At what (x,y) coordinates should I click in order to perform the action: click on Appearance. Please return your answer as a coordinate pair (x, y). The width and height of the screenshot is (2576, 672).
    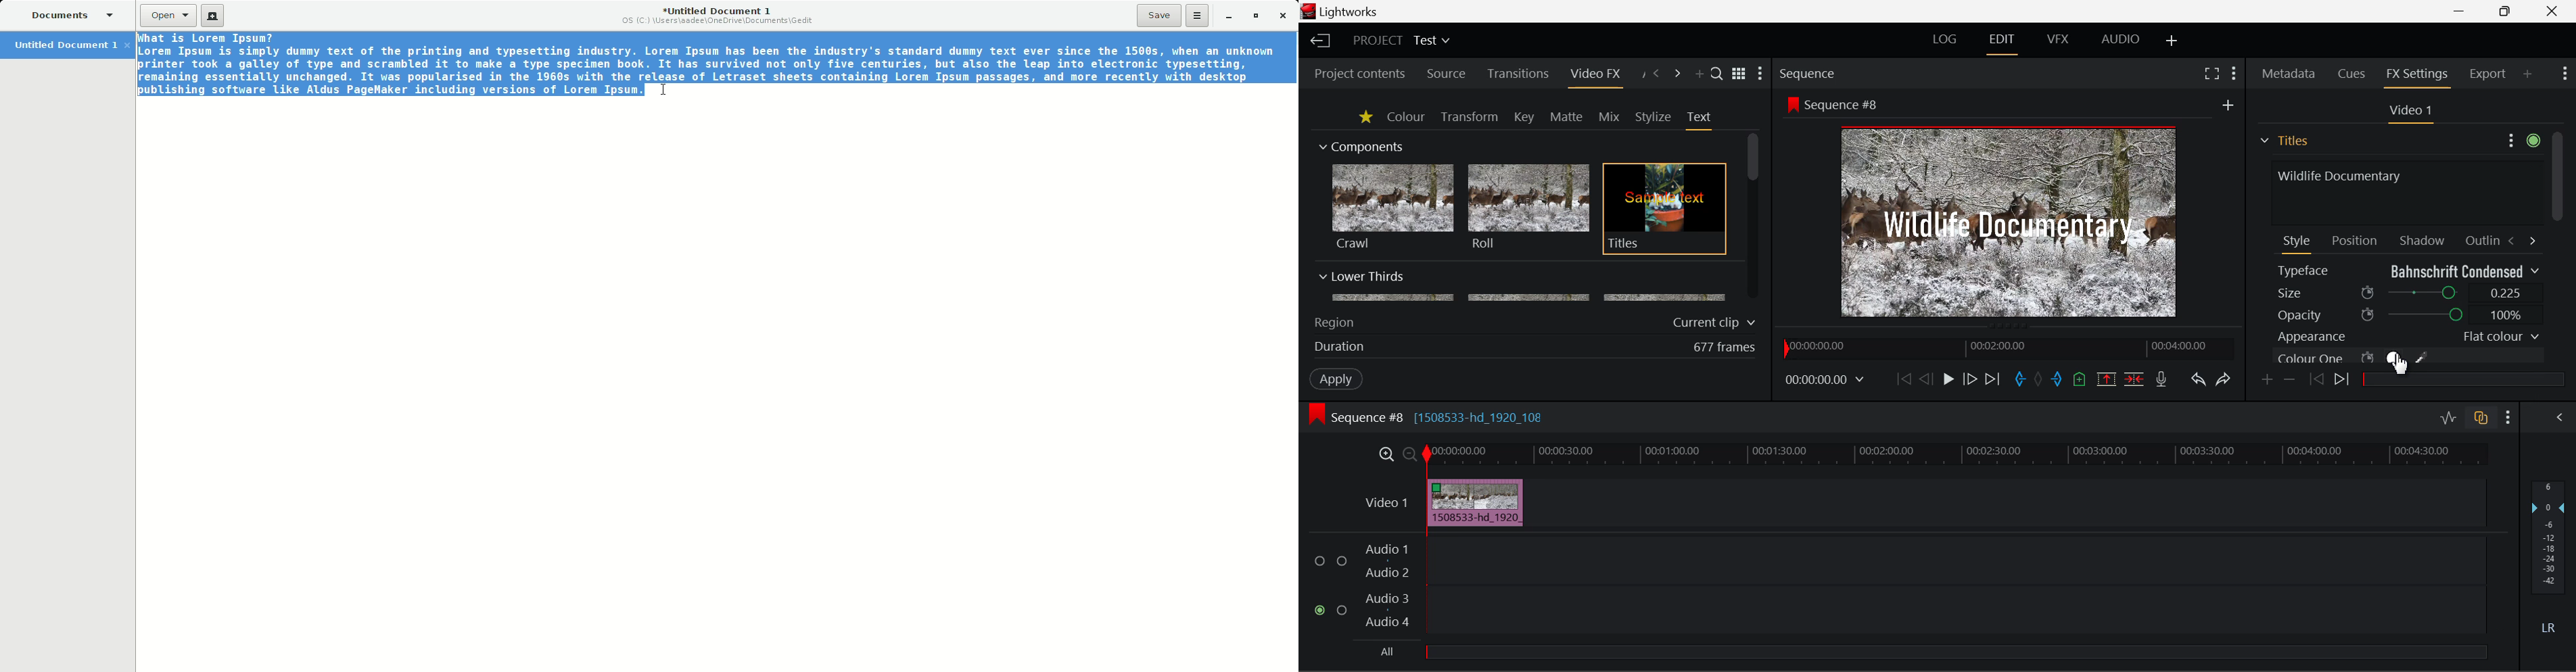
    Looking at the image, I should click on (2407, 337).